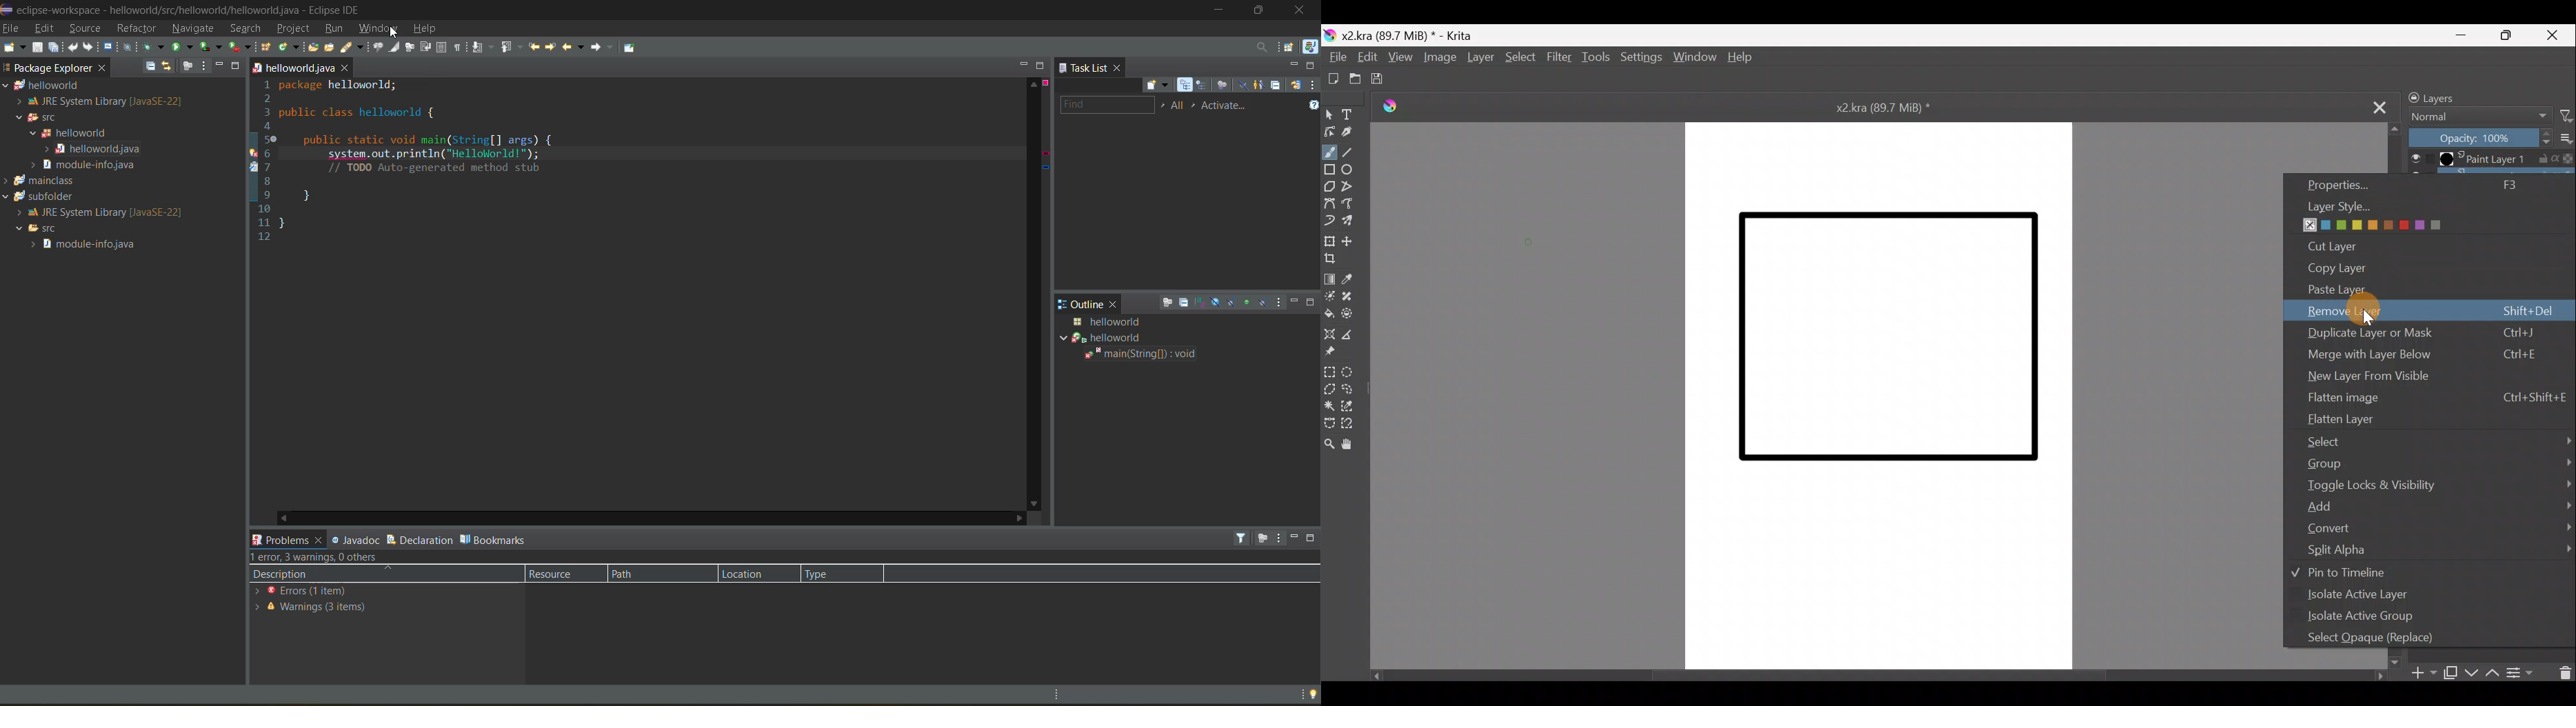  I want to click on Colourise mask tool, so click(1330, 295).